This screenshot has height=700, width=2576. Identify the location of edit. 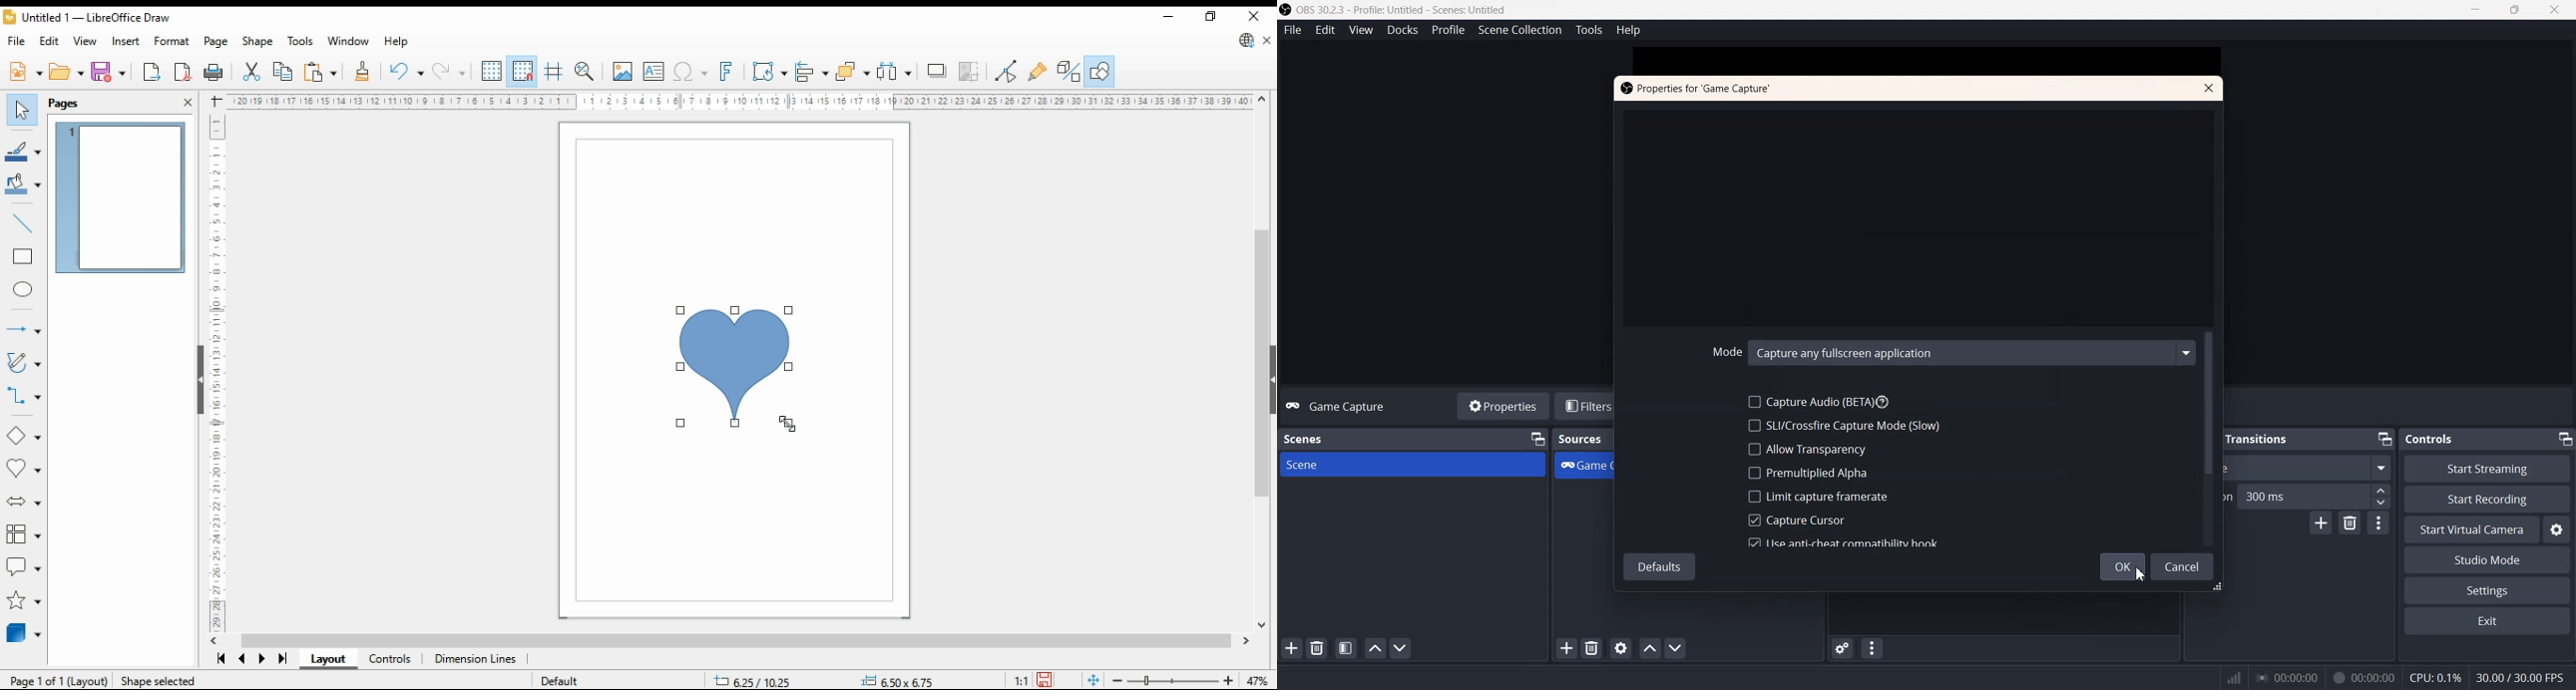
(49, 42).